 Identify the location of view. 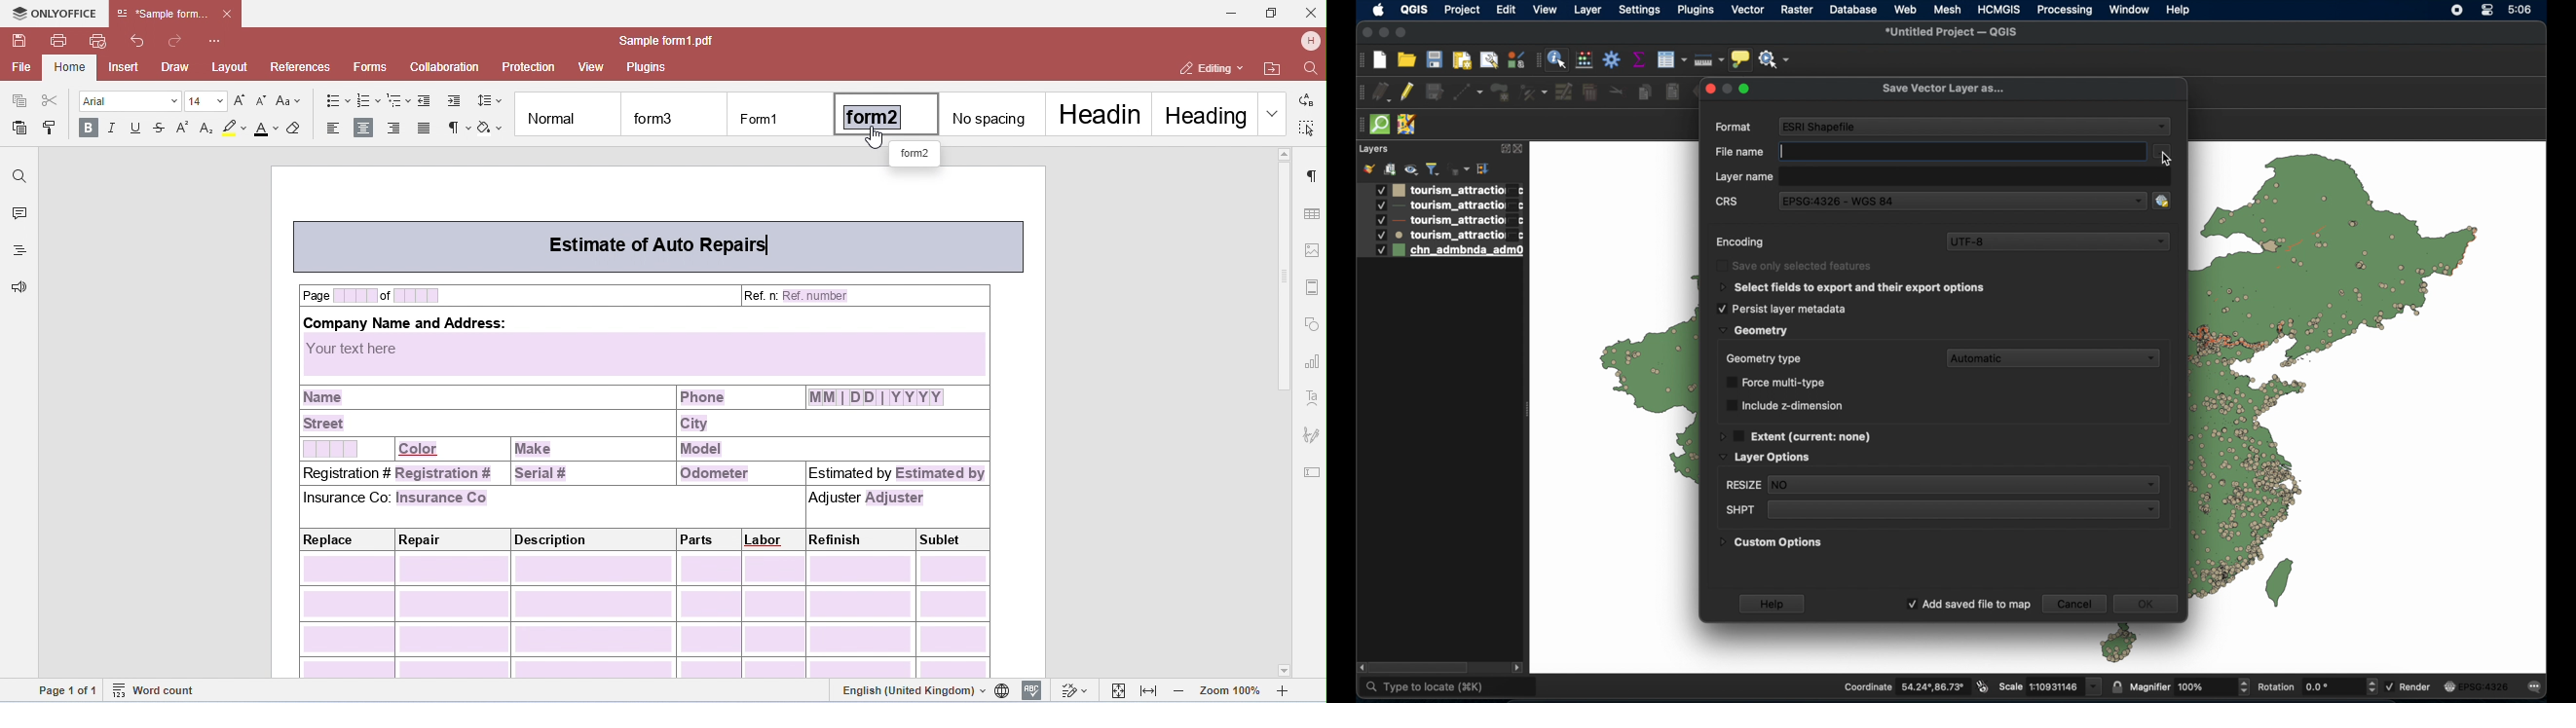
(1546, 10).